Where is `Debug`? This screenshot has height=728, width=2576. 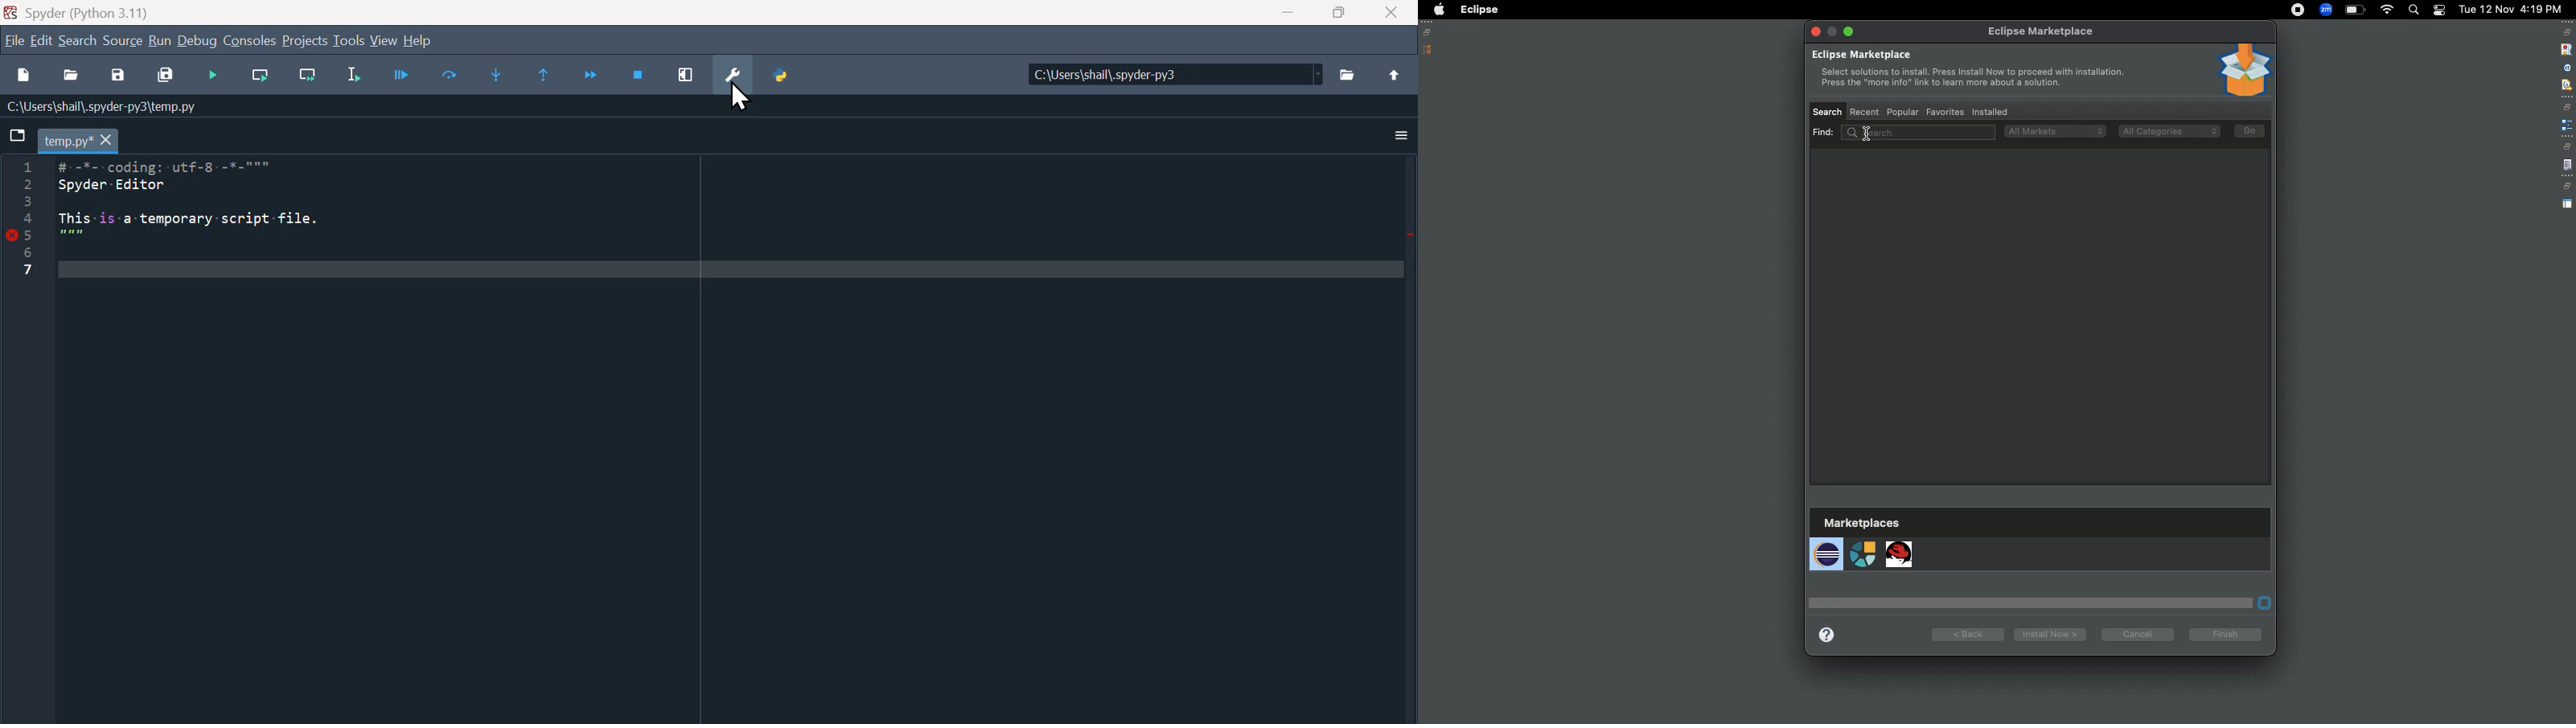 Debug is located at coordinates (199, 44).